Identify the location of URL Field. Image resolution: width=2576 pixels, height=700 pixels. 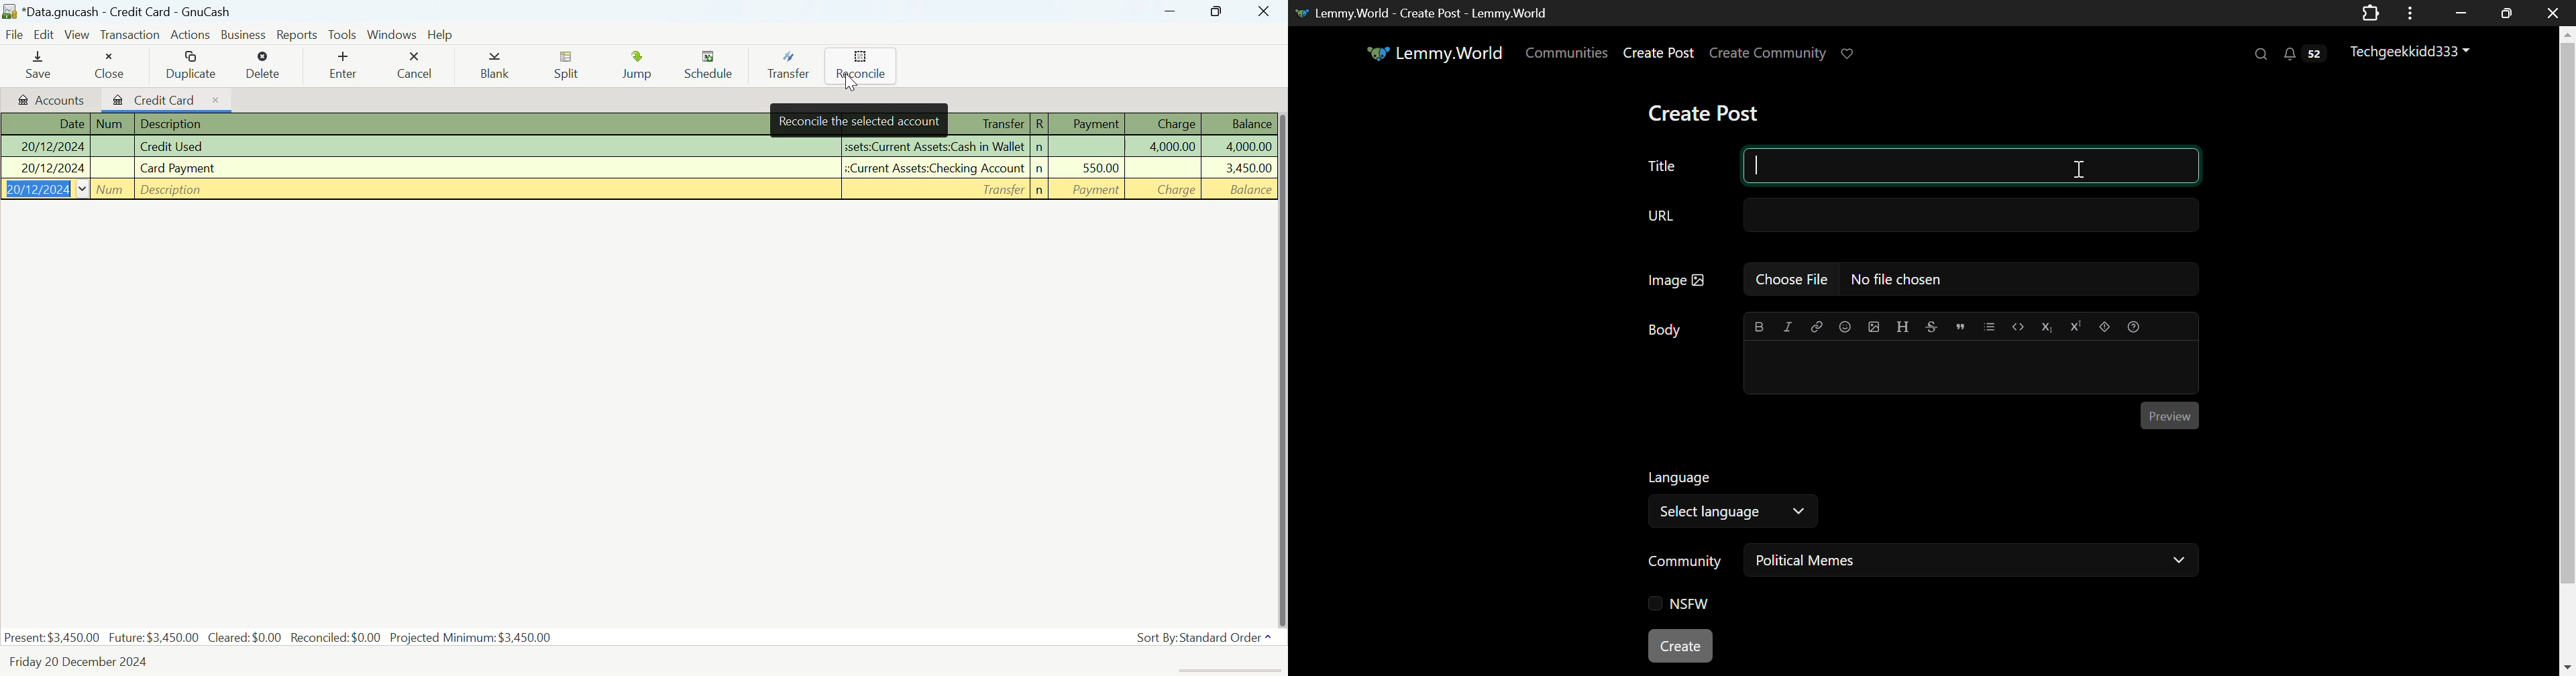
(1923, 215).